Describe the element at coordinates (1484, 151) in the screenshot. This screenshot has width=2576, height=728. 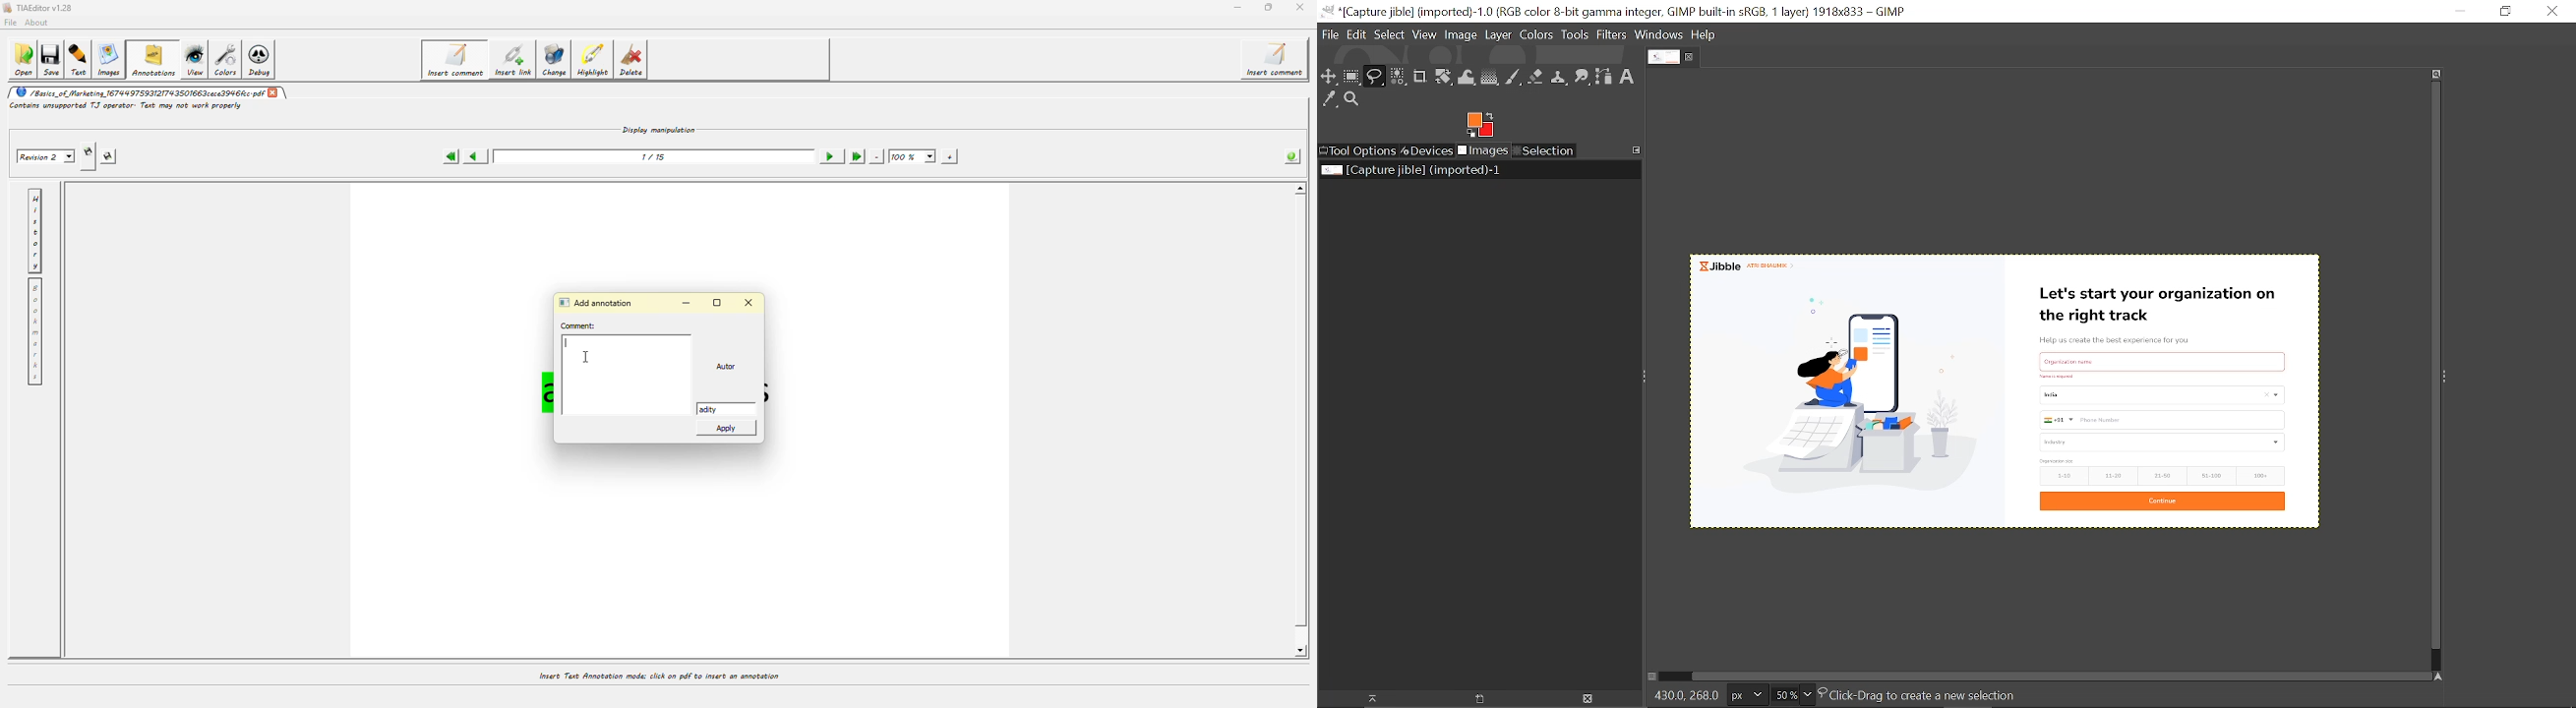
I see `Images` at that location.